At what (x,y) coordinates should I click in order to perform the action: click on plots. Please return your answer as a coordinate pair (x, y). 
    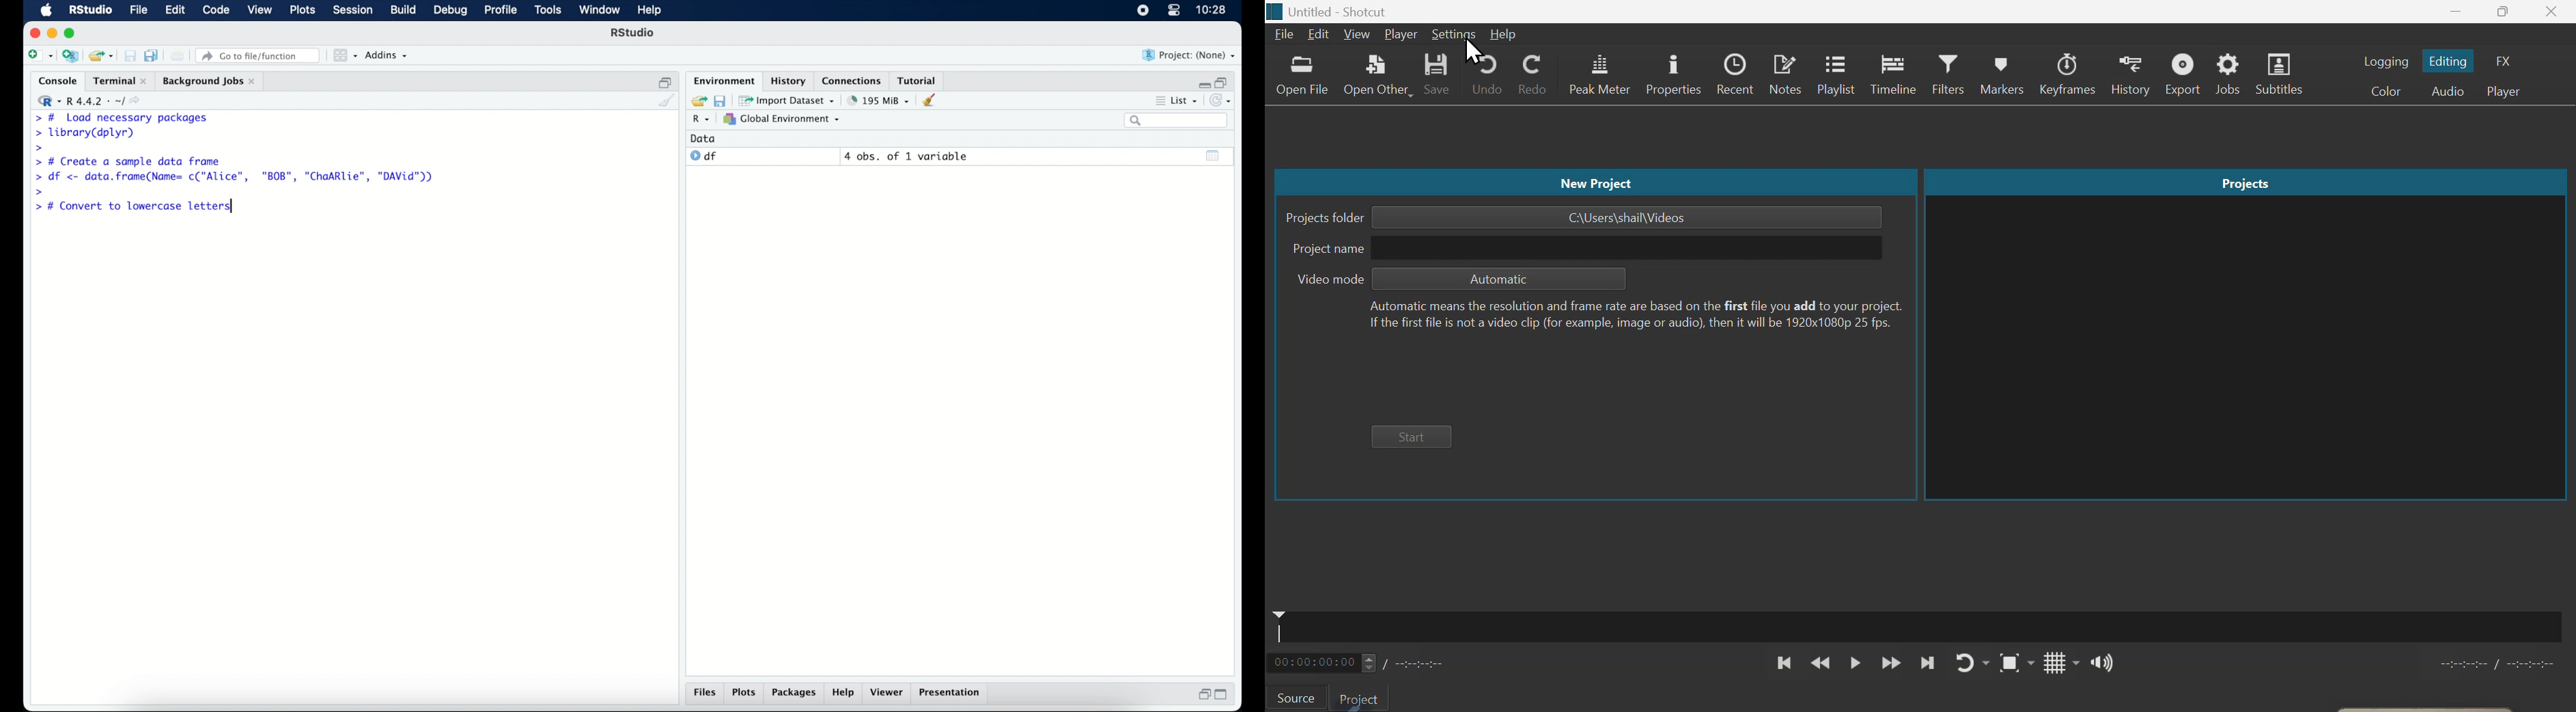
    Looking at the image, I should click on (746, 694).